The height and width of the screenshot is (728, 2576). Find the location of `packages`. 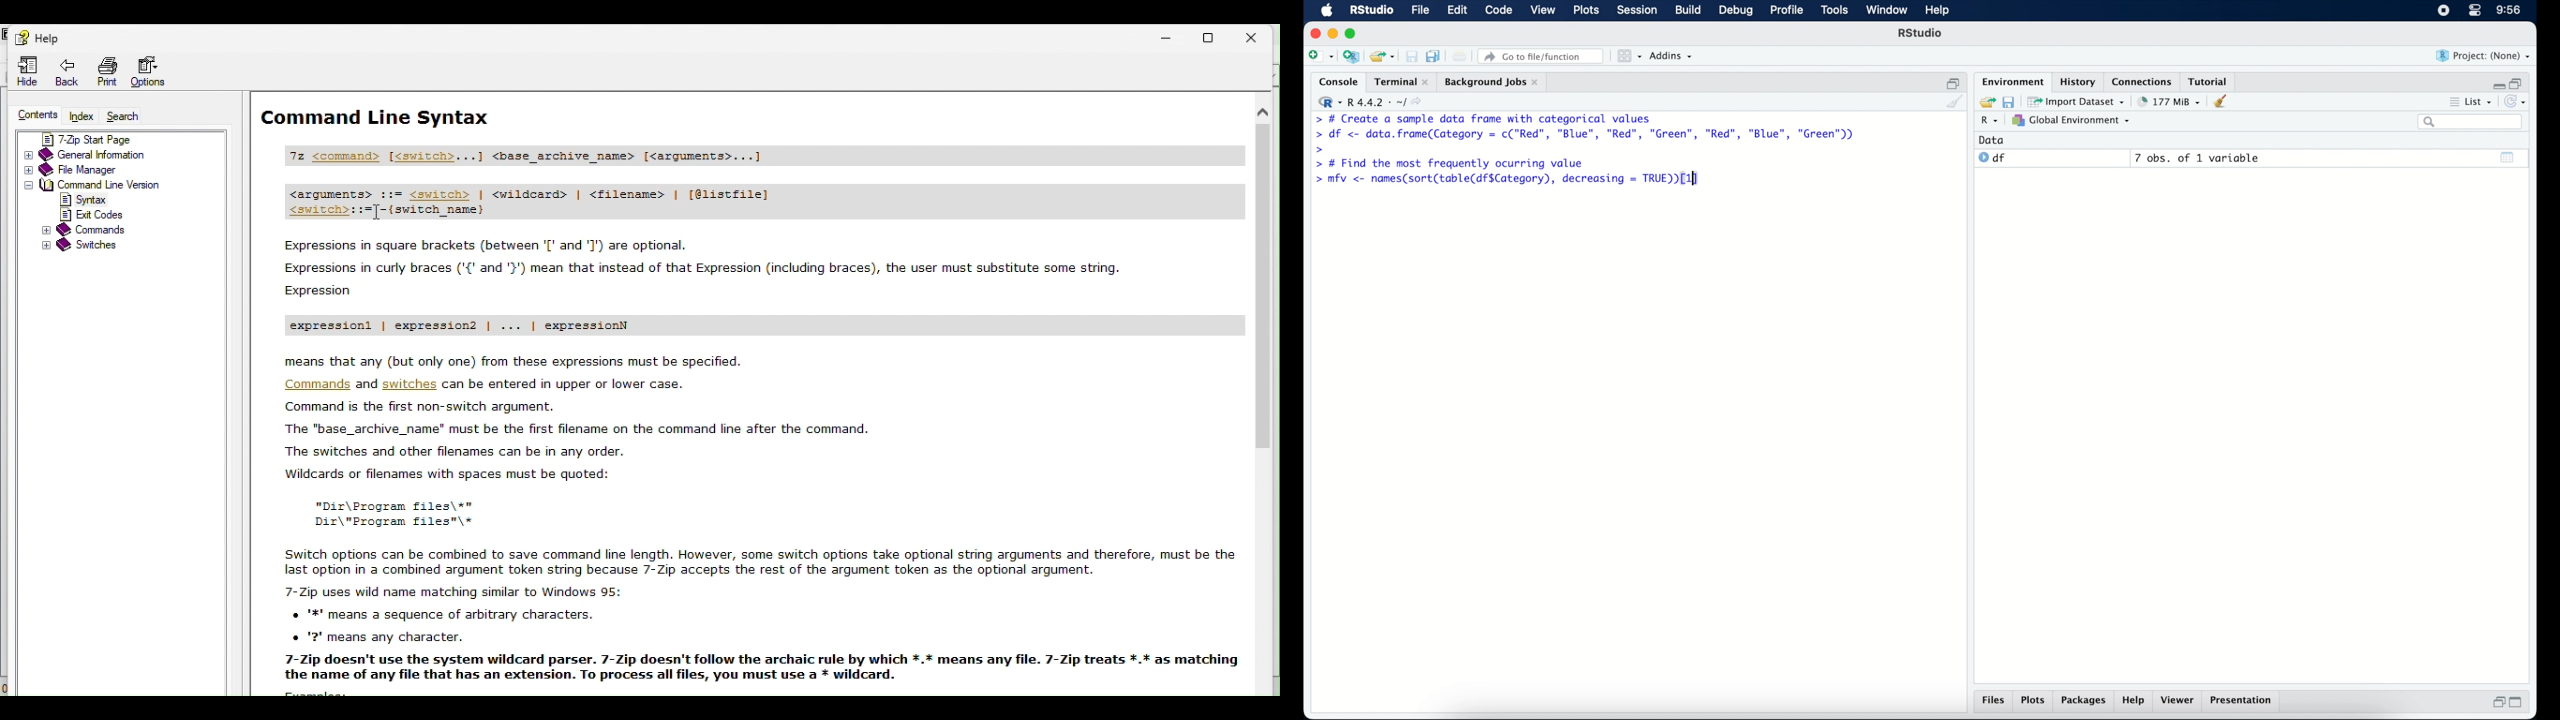

packages is located at coordinates (2085, 702).